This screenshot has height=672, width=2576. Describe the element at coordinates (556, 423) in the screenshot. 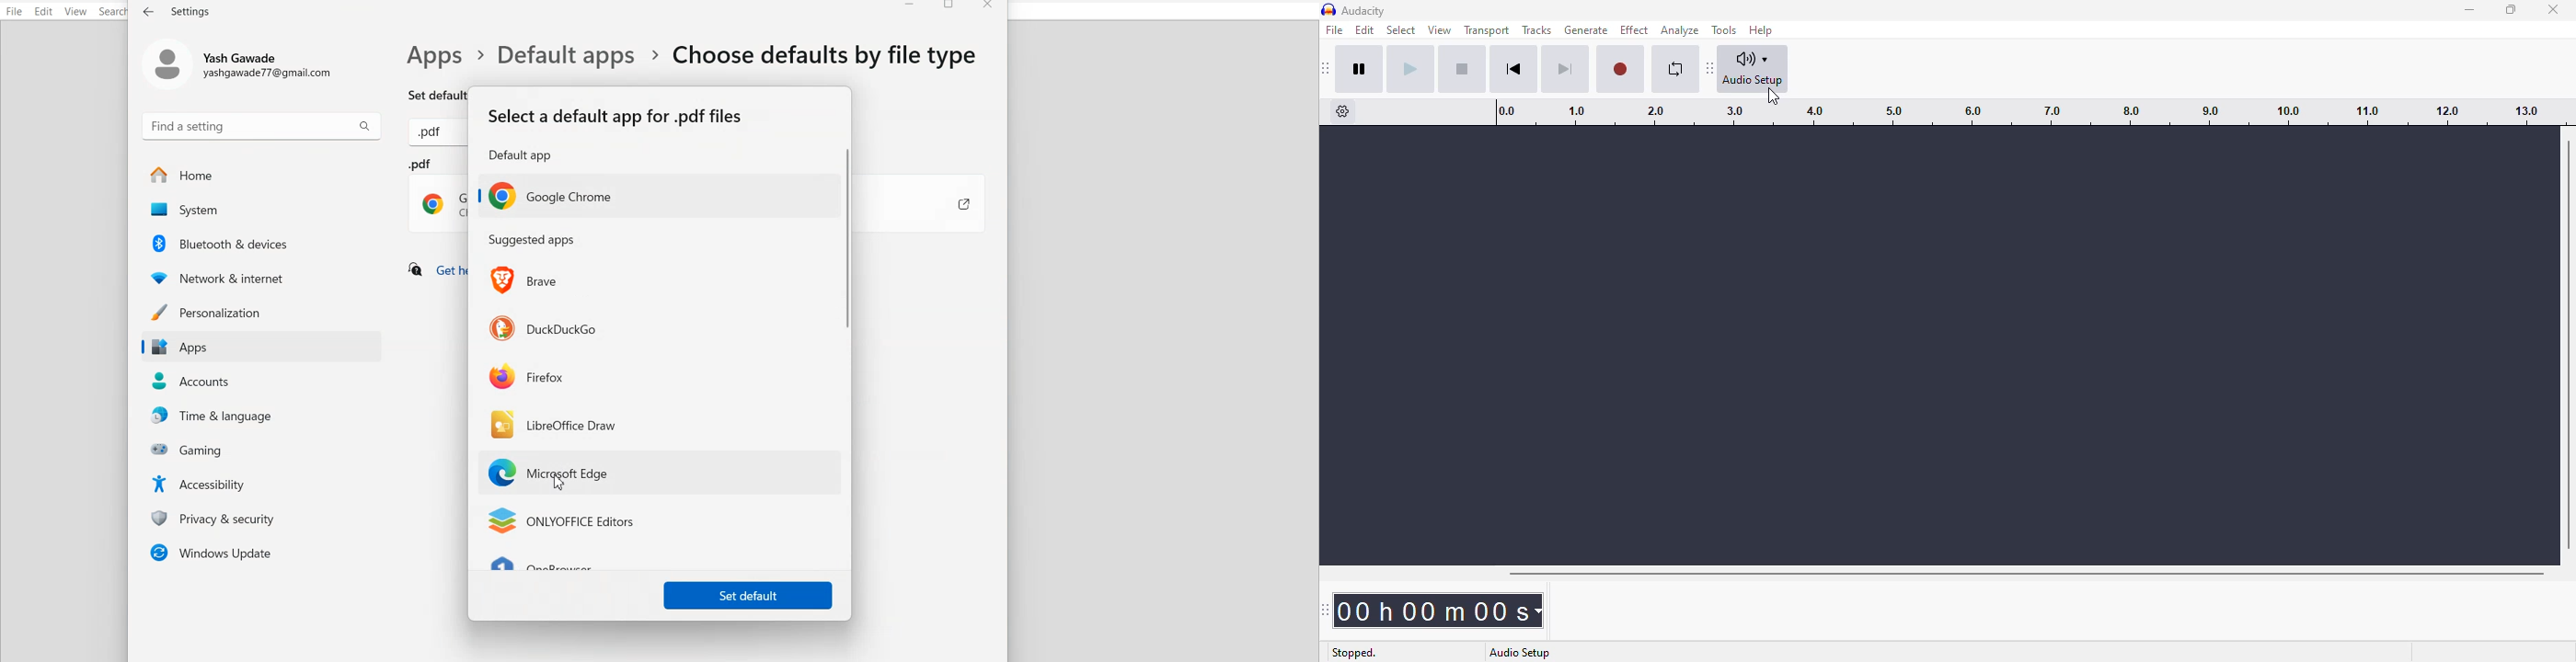

I see `LibreOffice Draw` at that location.